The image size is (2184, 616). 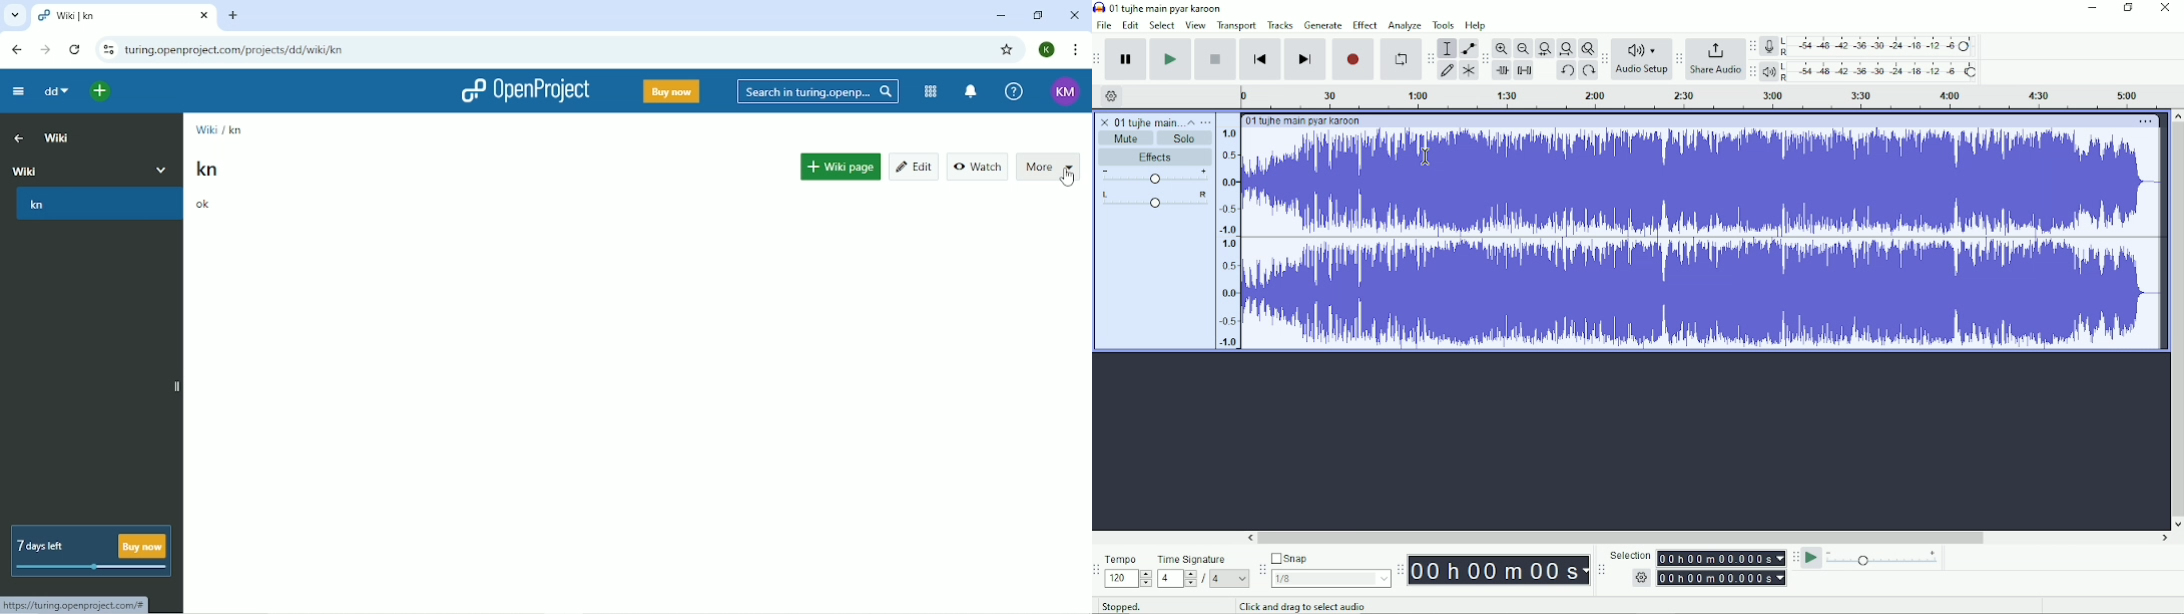 What do you see at coordinates (1301, 120) in the screenshot?
I see `Track title` at bounding box center [1301, 120].